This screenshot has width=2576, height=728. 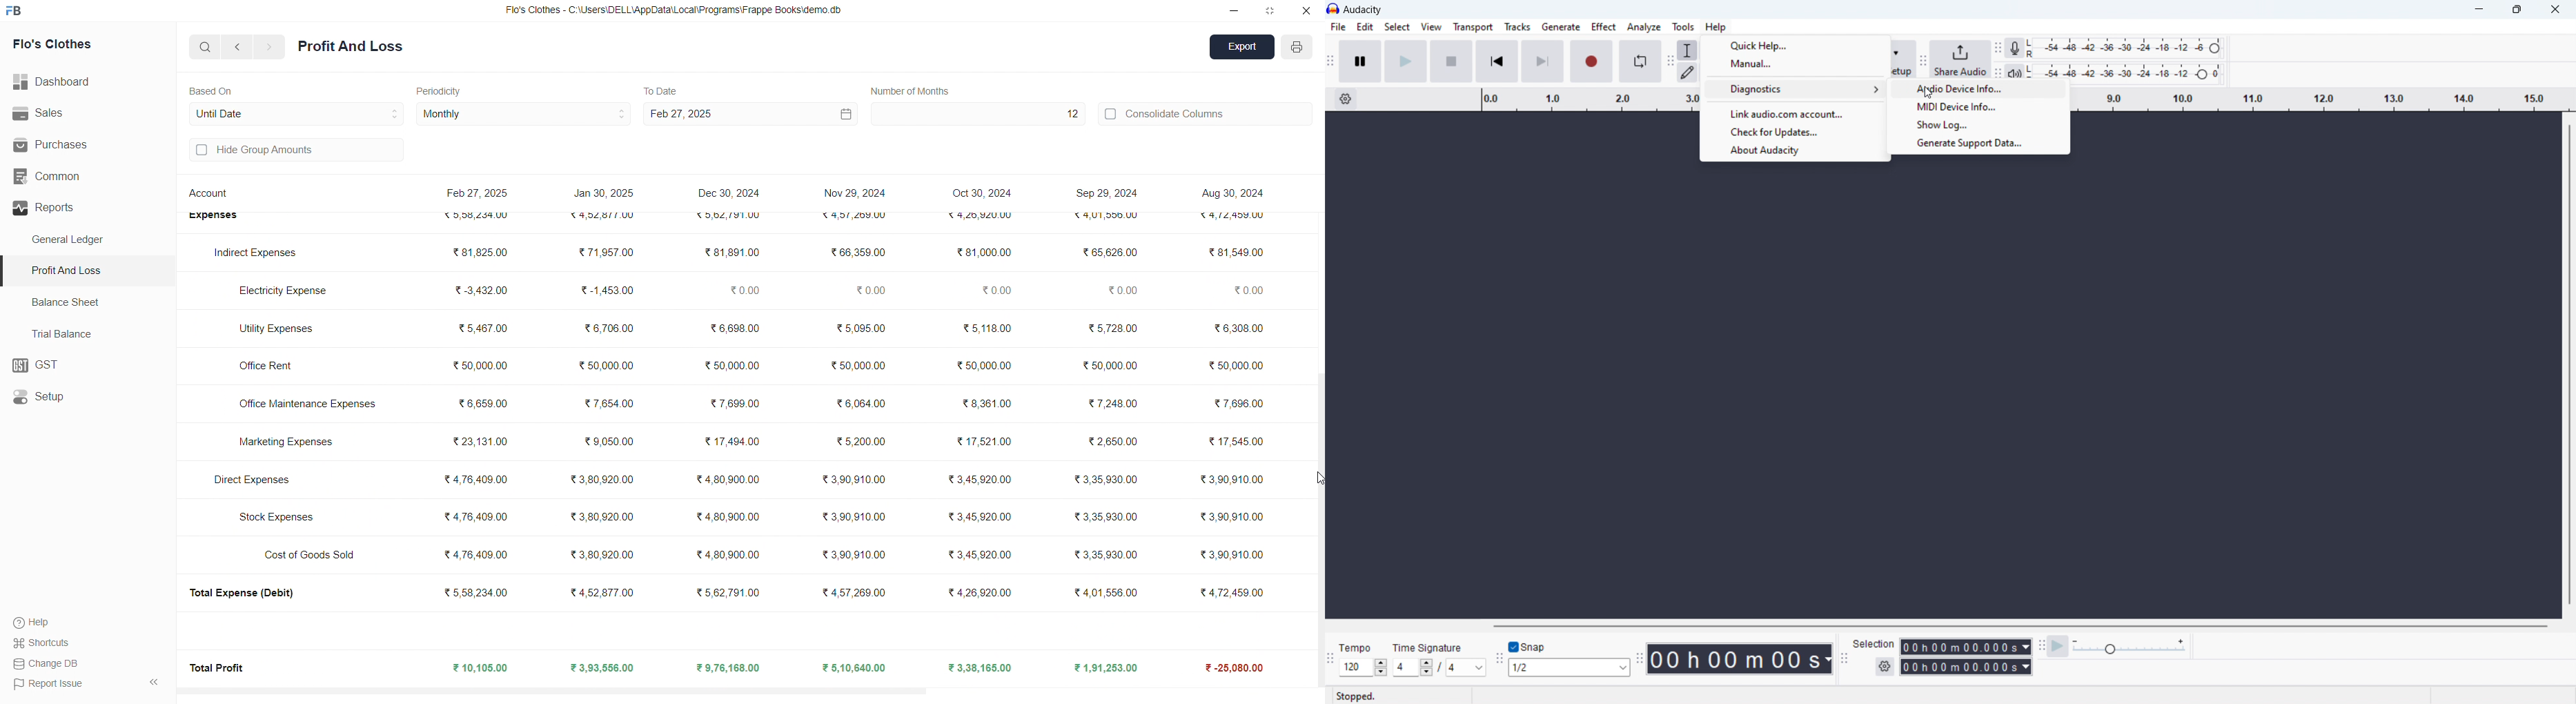 What do you see at coordinates (1543, 61) in the screenshot?
I see `skip to last` at bounding box center [1543, 61].